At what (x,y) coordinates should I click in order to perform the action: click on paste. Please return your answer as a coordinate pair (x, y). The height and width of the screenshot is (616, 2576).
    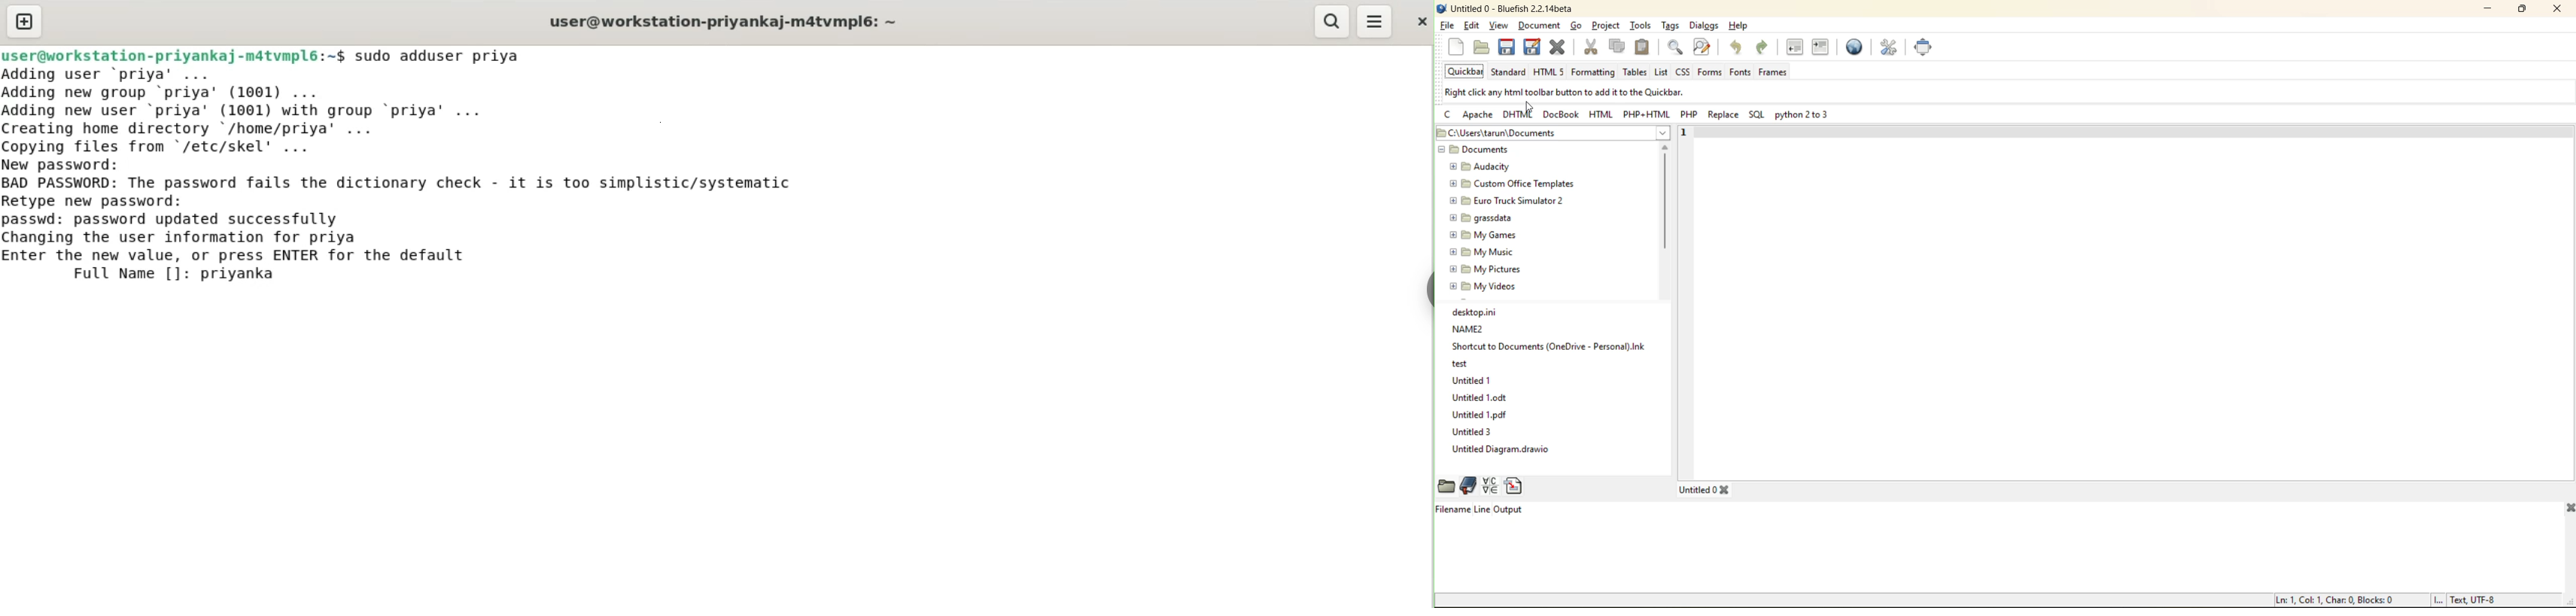
    Looking at the image, I should click on (1644, 46).